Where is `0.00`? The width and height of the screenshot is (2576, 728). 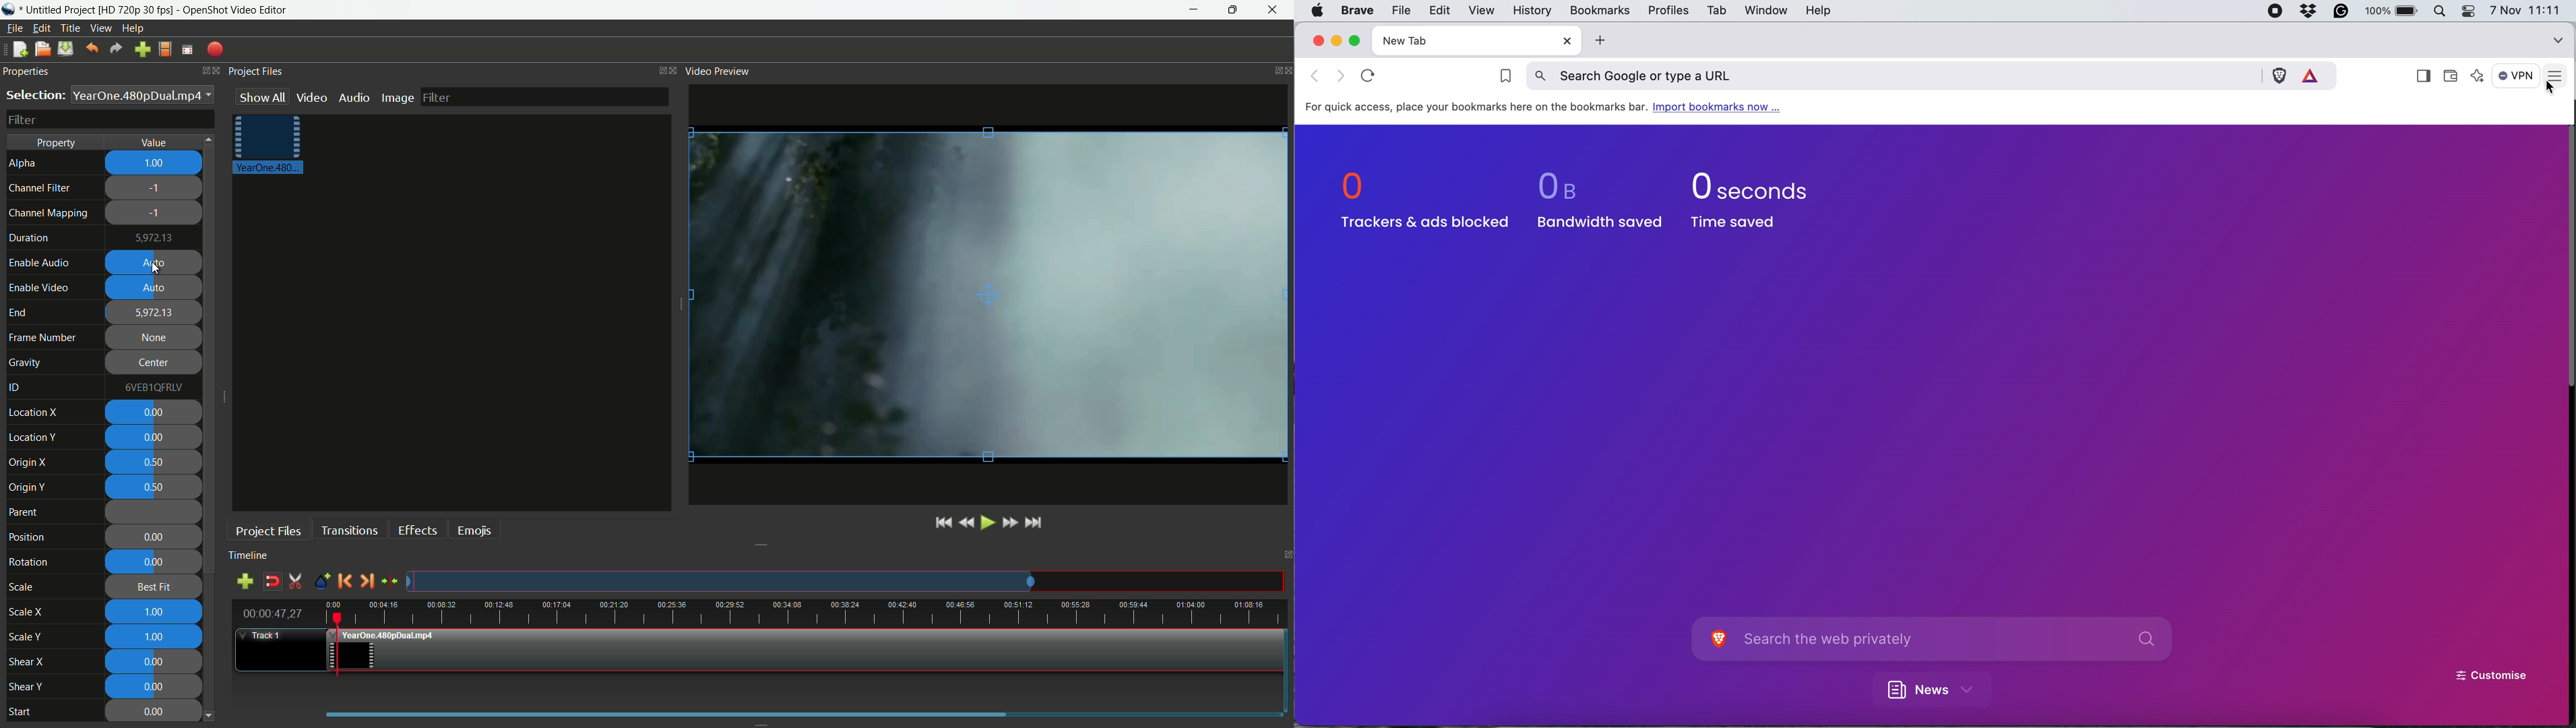
0.00 is located at coordinates (155, 437).